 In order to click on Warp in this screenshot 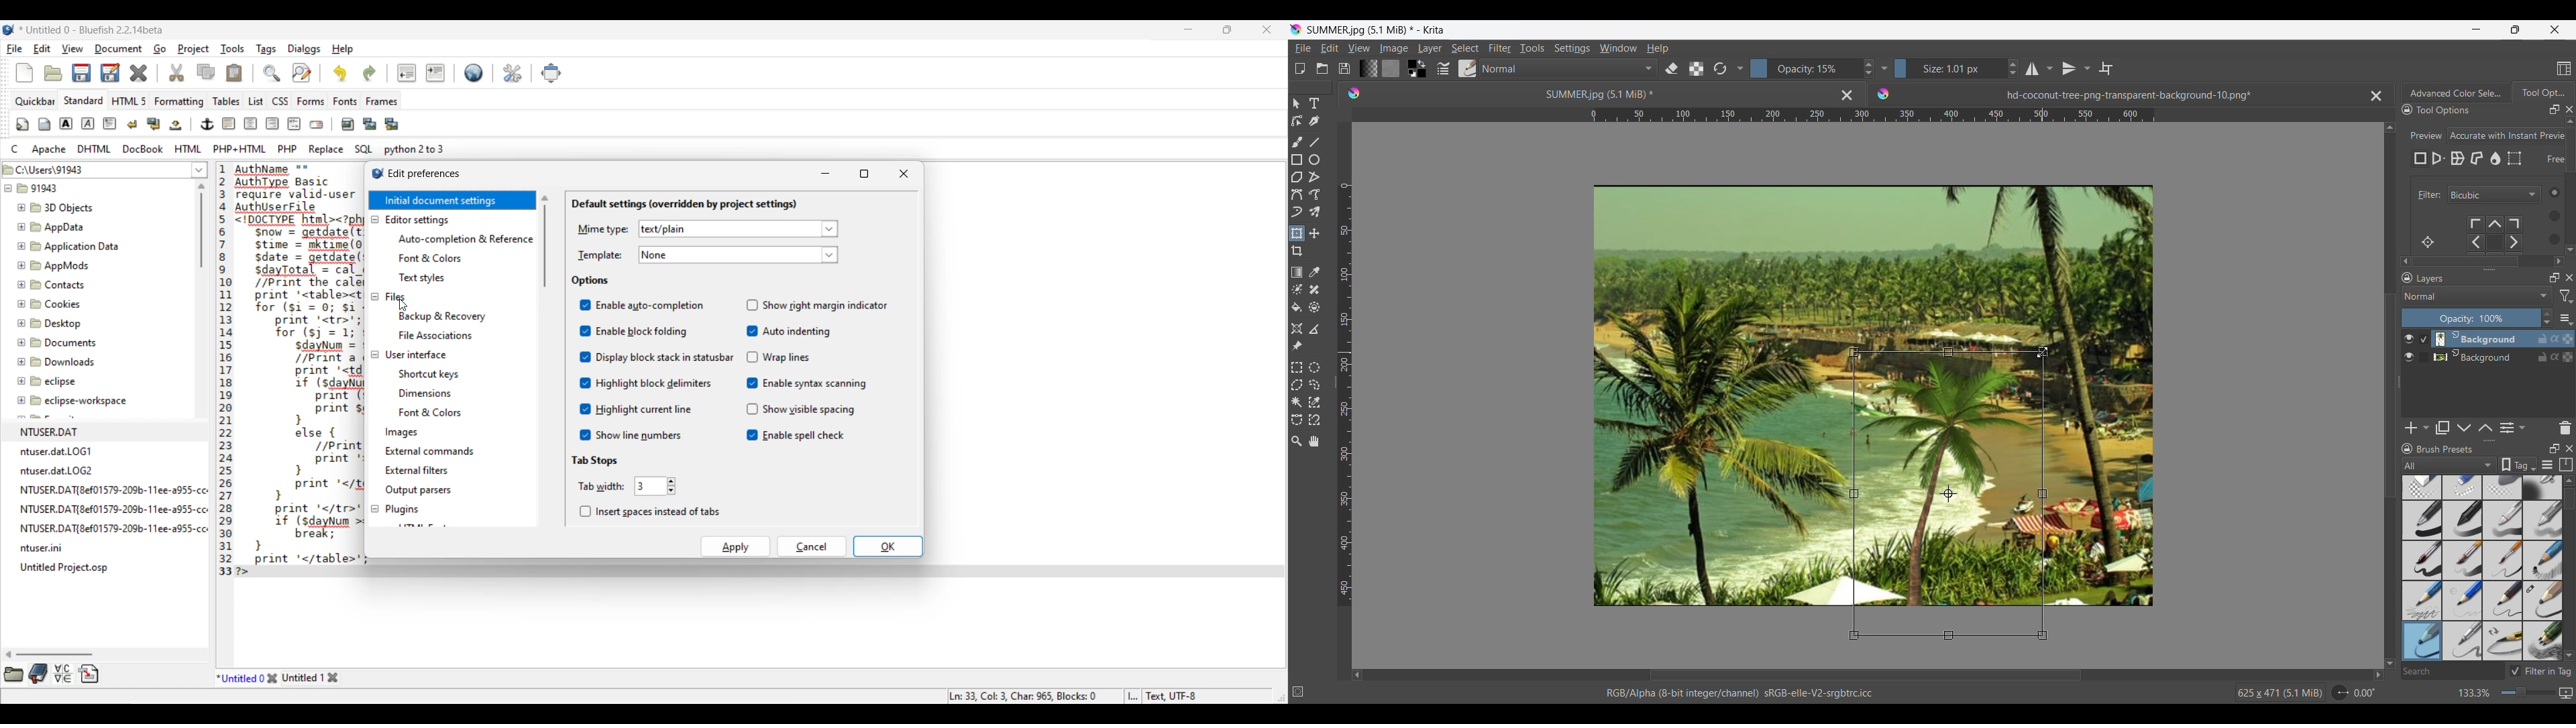, I will do `click(2457, 159)`.